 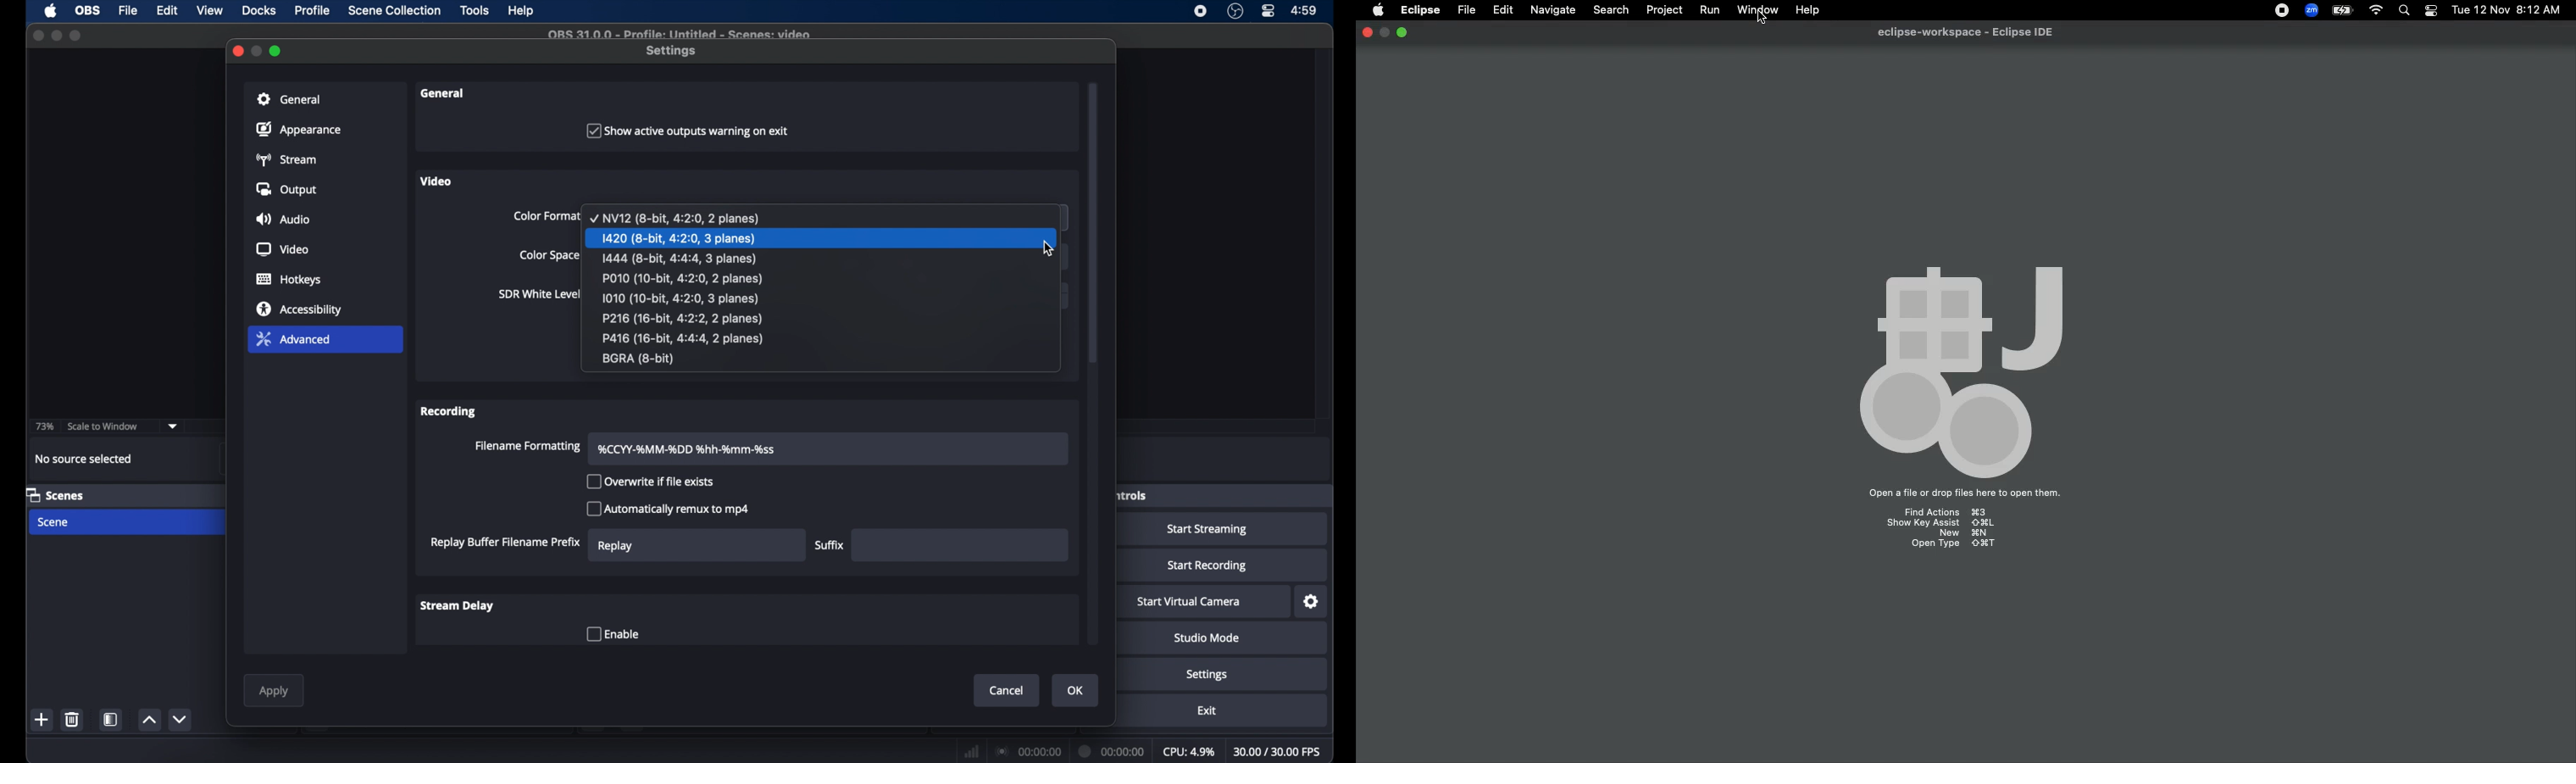 What do you see at coordinates (970, 750) in the screenshot?
I see `network` at bounding box center [970, 750].